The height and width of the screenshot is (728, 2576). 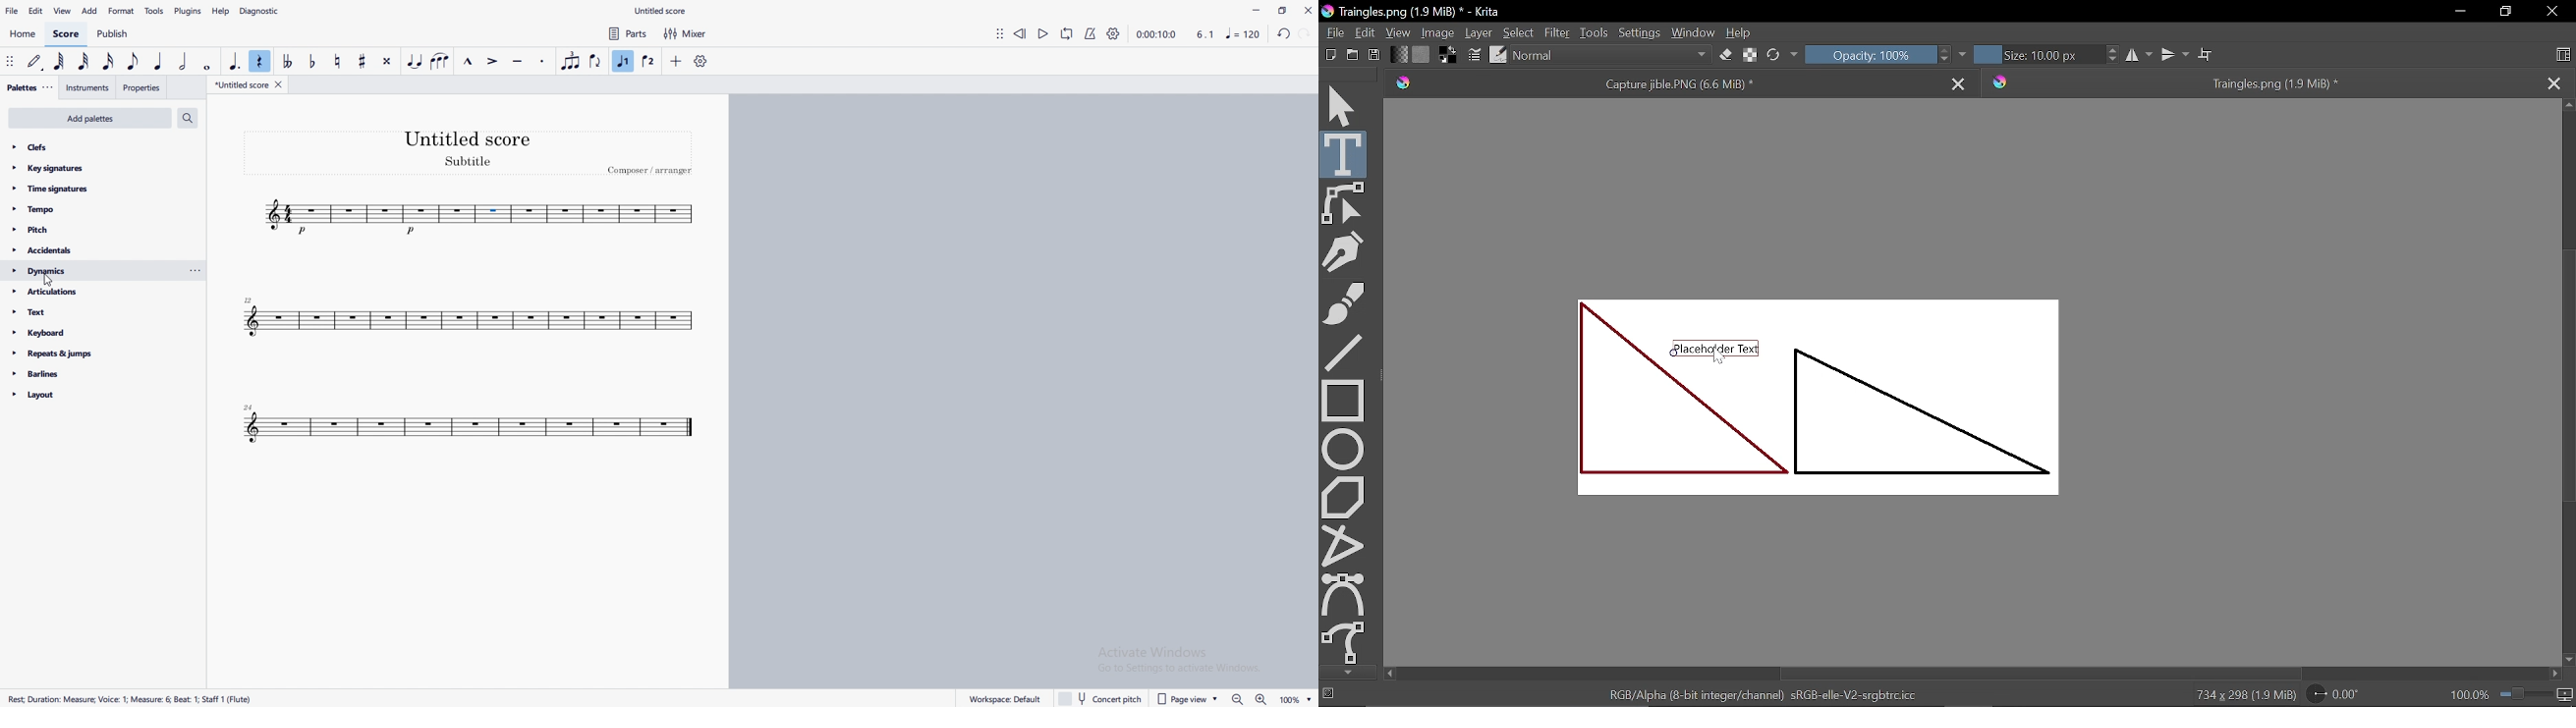 What do you see at coordinates (1352, 55) in the screenshot?
I see `Open document` at bounding box center [1352, 55].